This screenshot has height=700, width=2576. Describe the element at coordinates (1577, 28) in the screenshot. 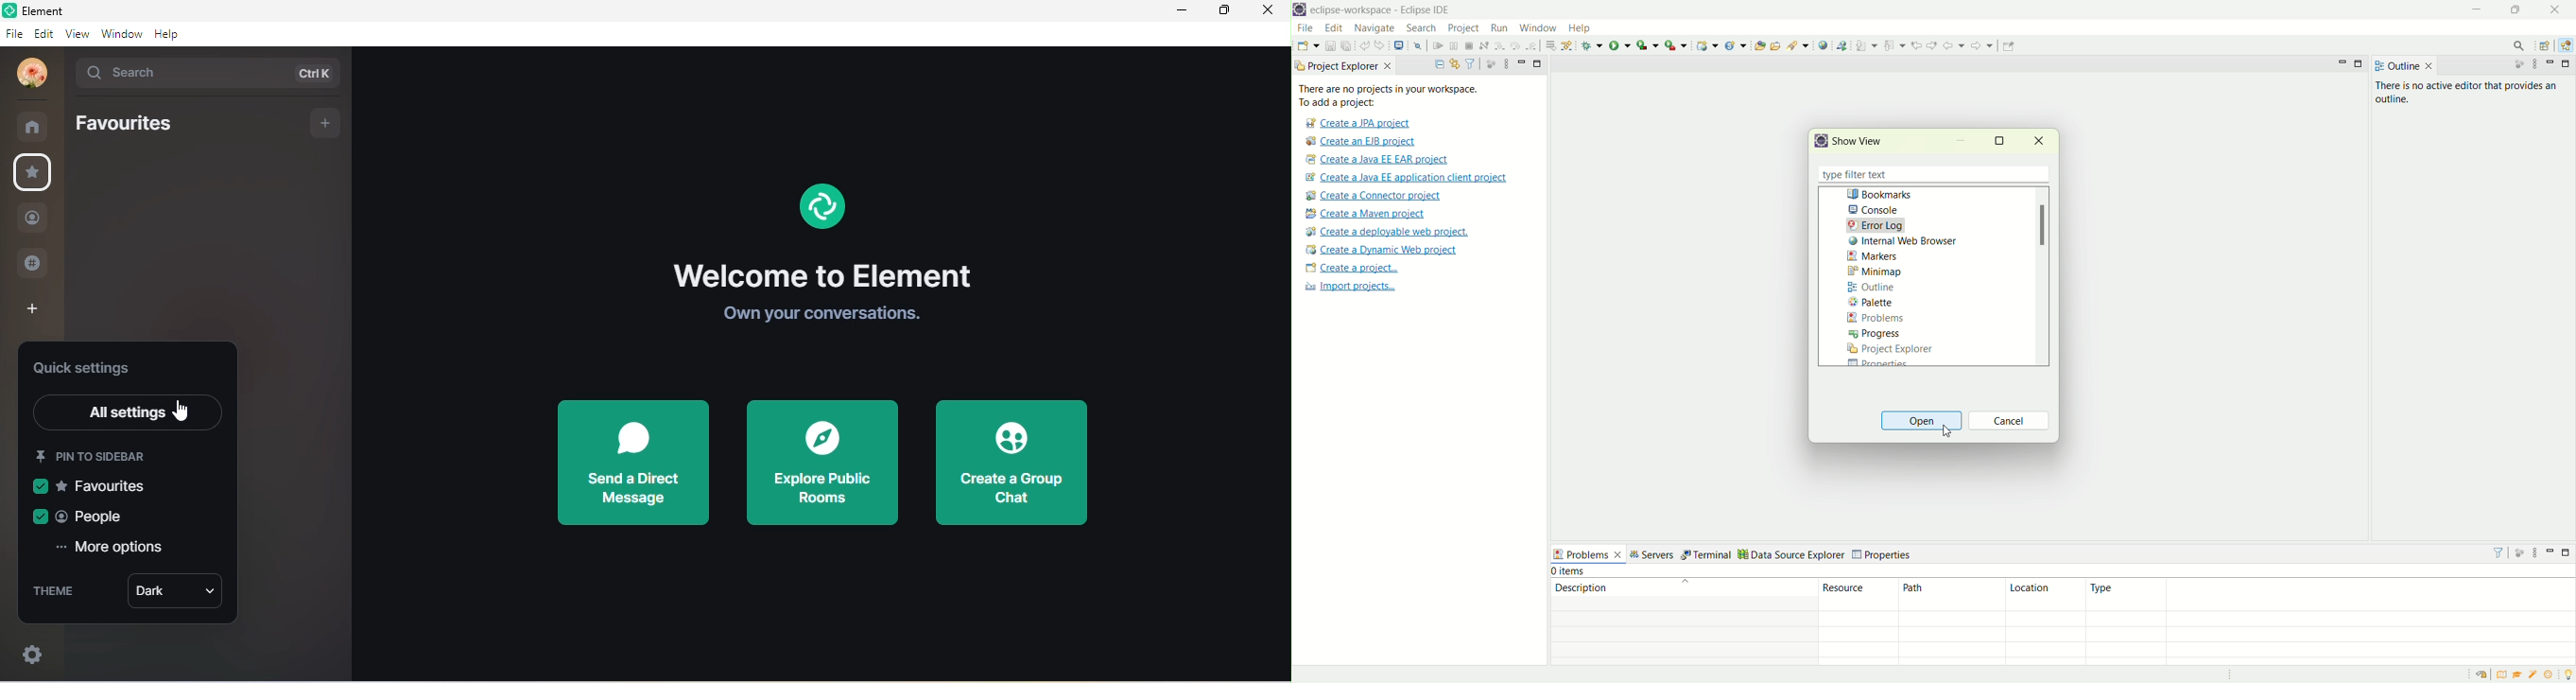

I see `help` at that location.